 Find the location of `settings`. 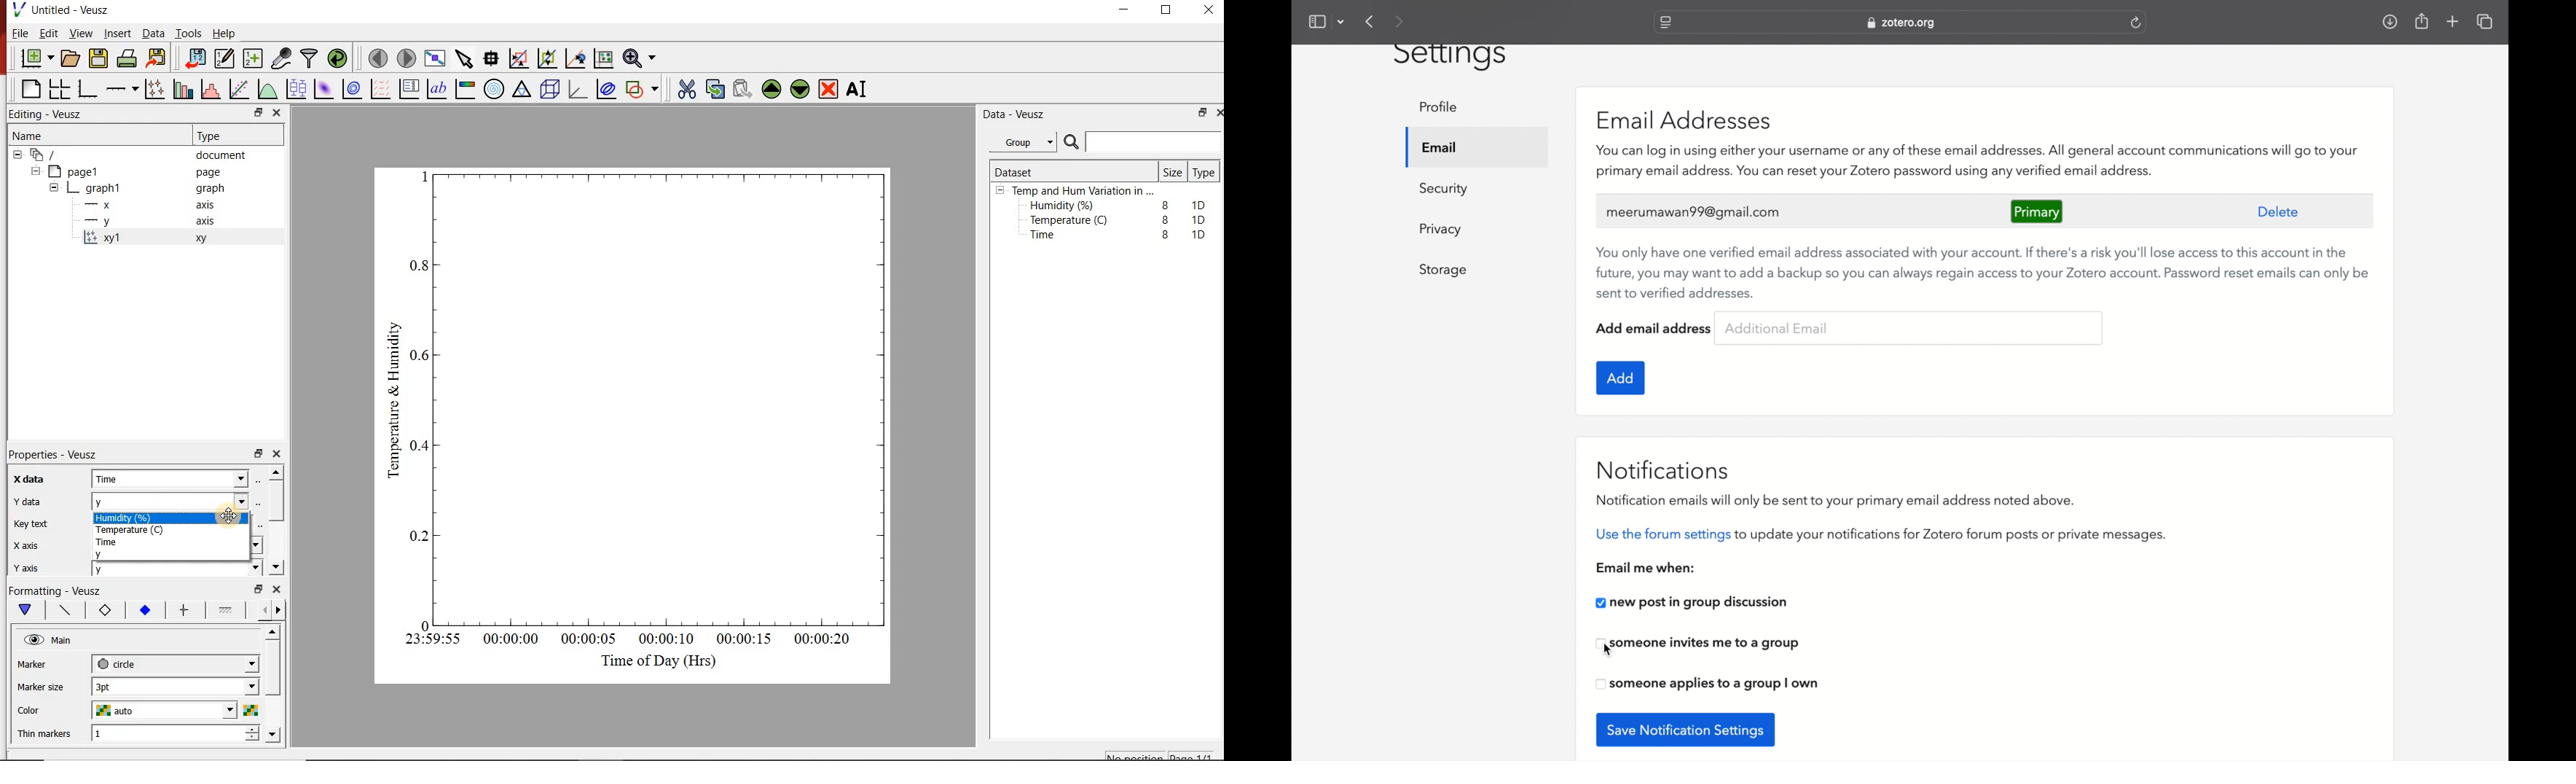

settings is located at coordinates (1450, 56).